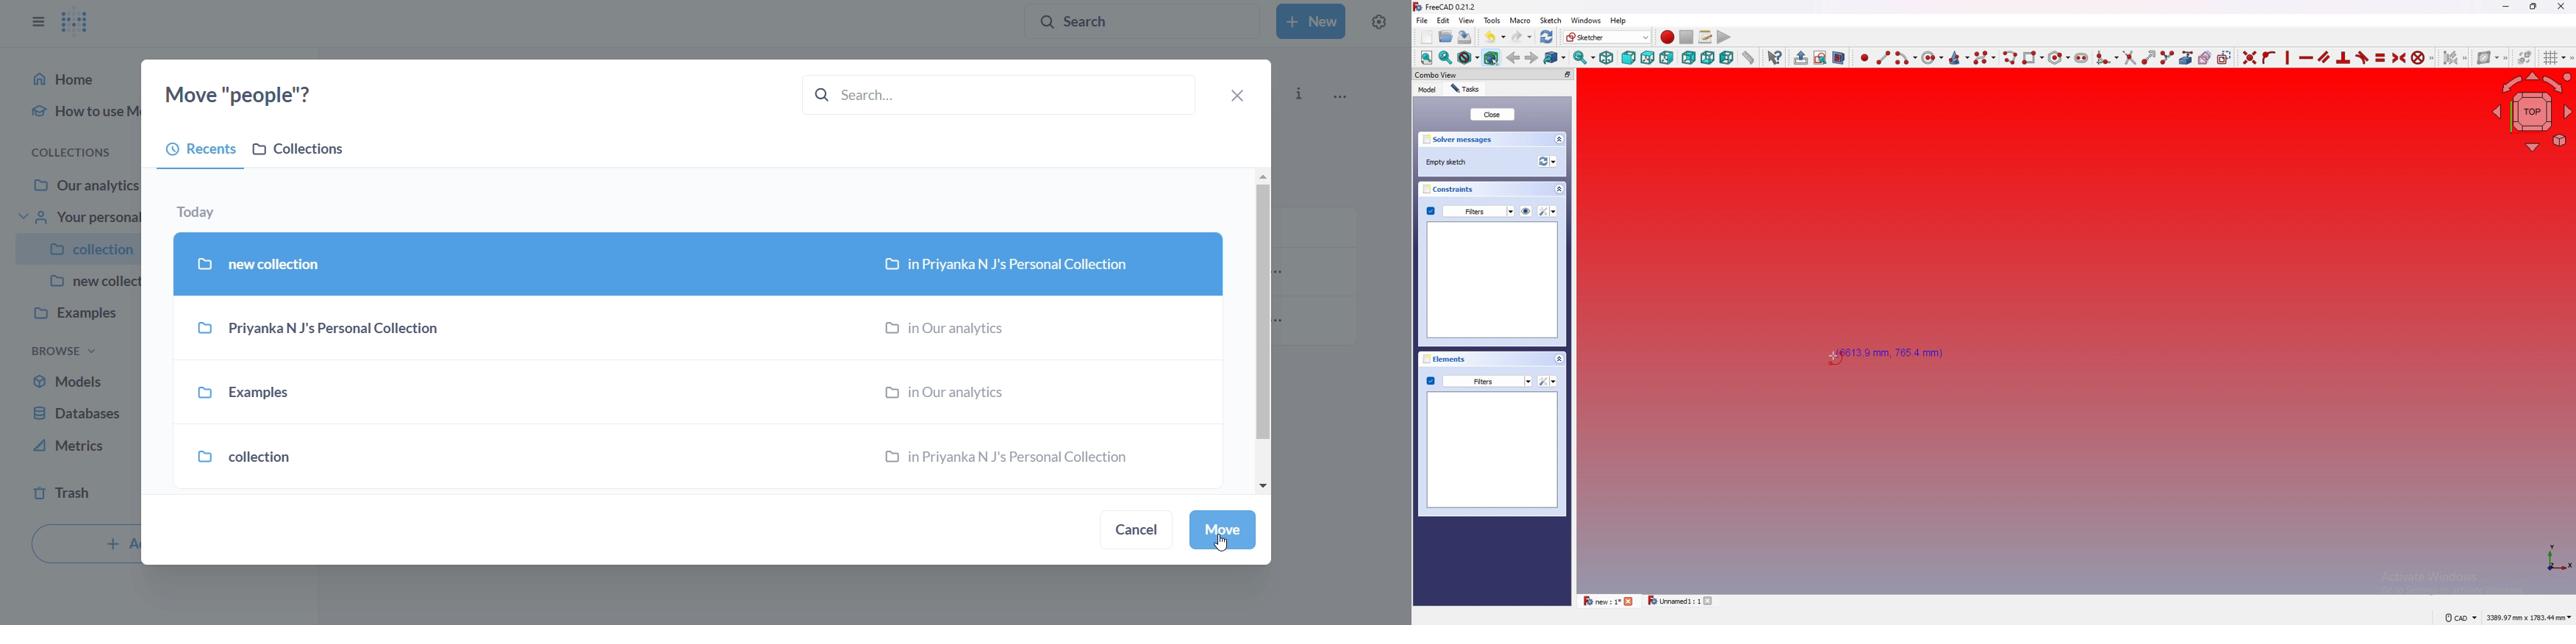  Describe the element at coordinates (1627, 58) in the screenshot. I see `front` at that location.